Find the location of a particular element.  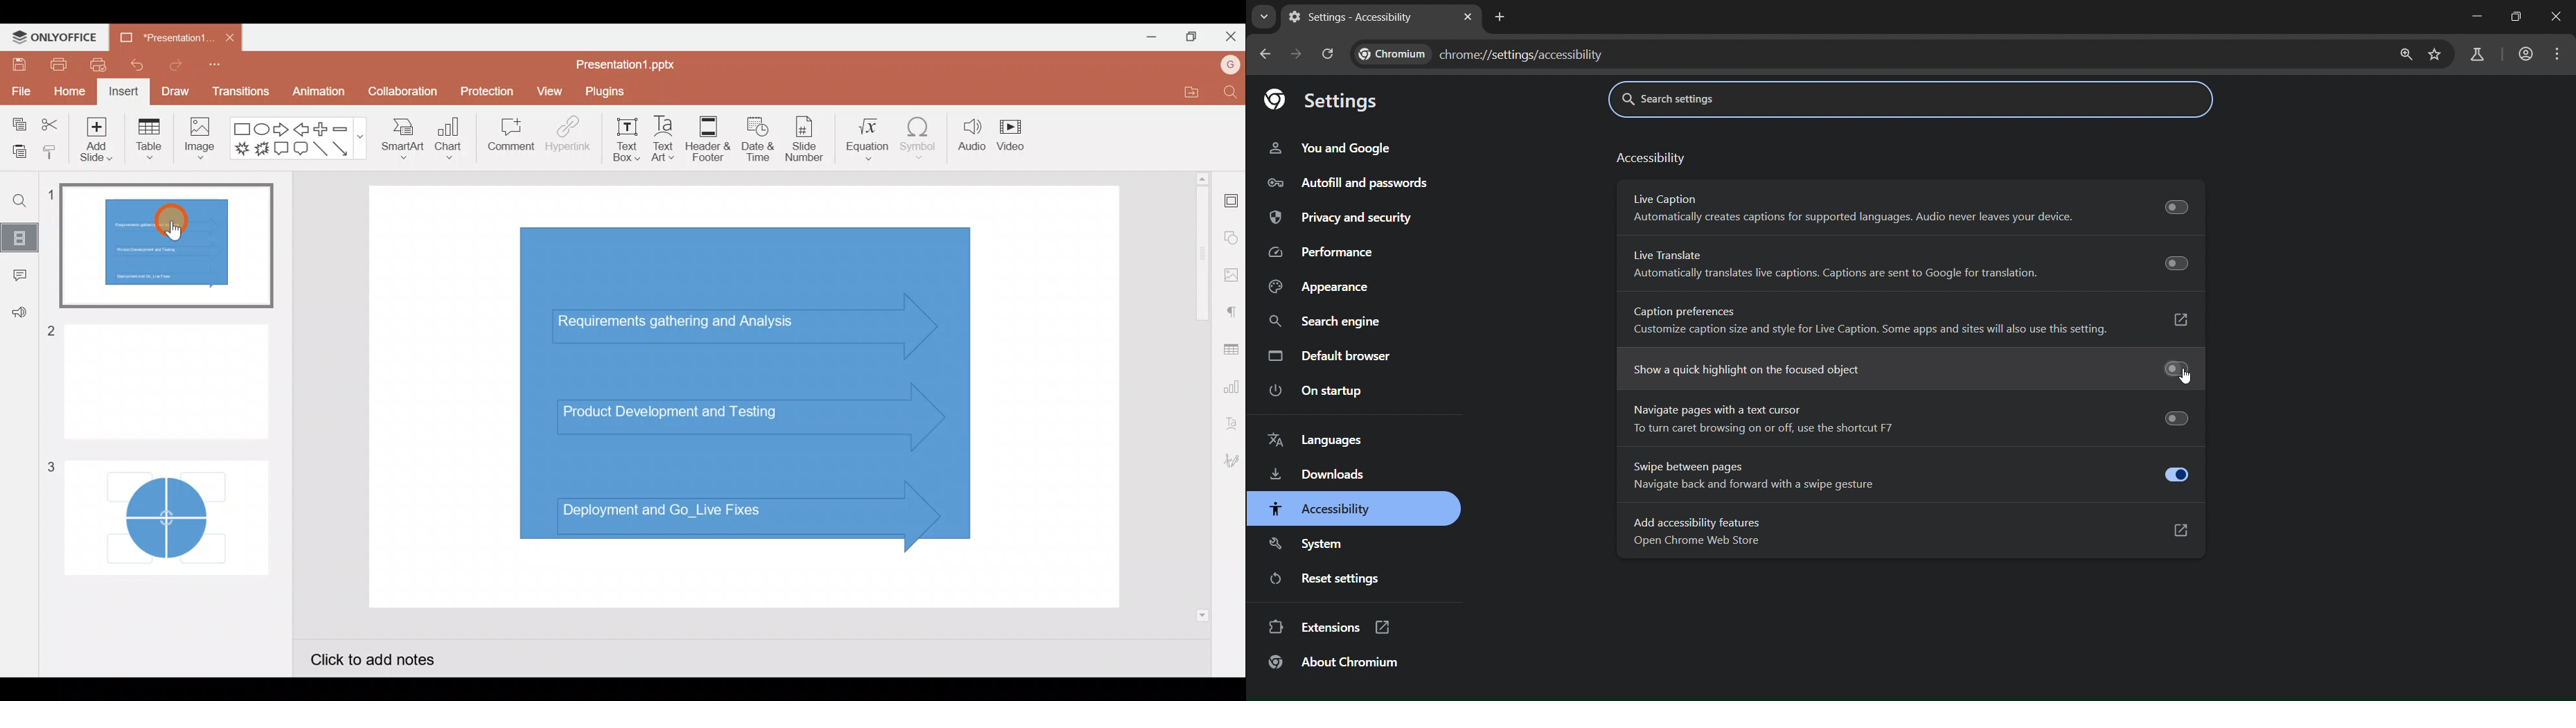

new tab is located at coordinates (1500, 19).